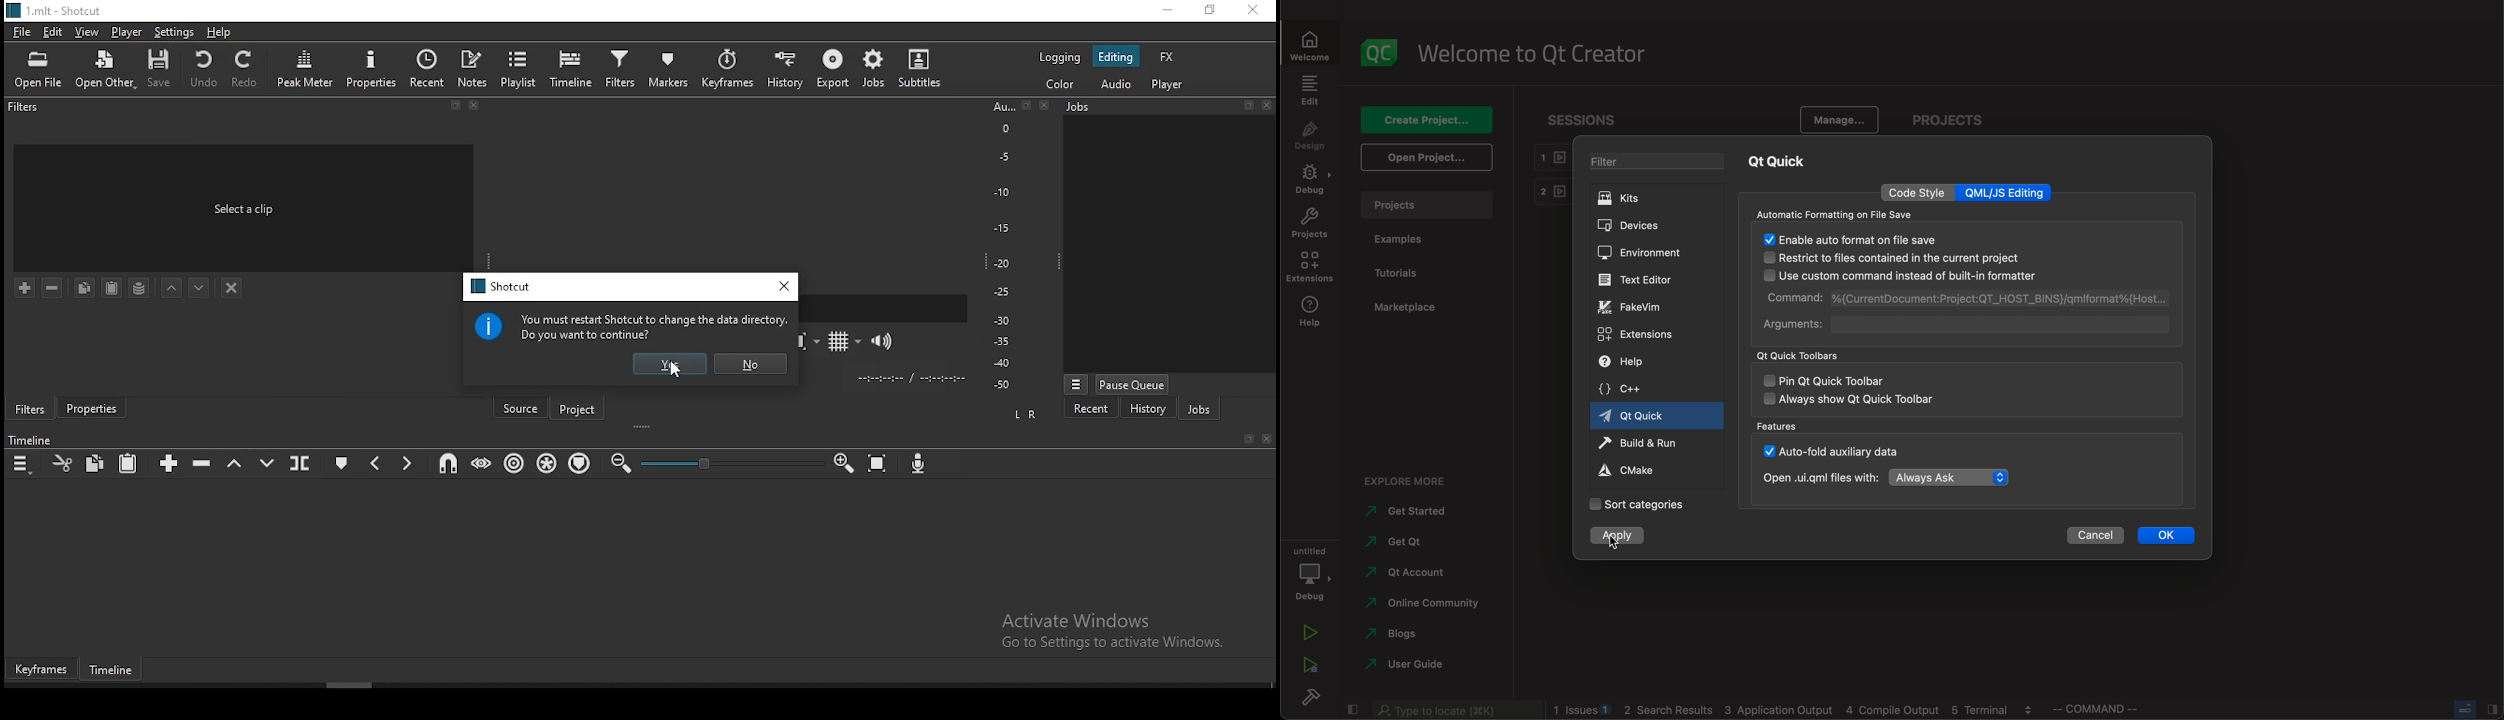 This screenshot has height=728, width=2520. What do you see at coordinates (1851, 450) in the screenshot?
I see `auto` at bounding box center [1851, 450].